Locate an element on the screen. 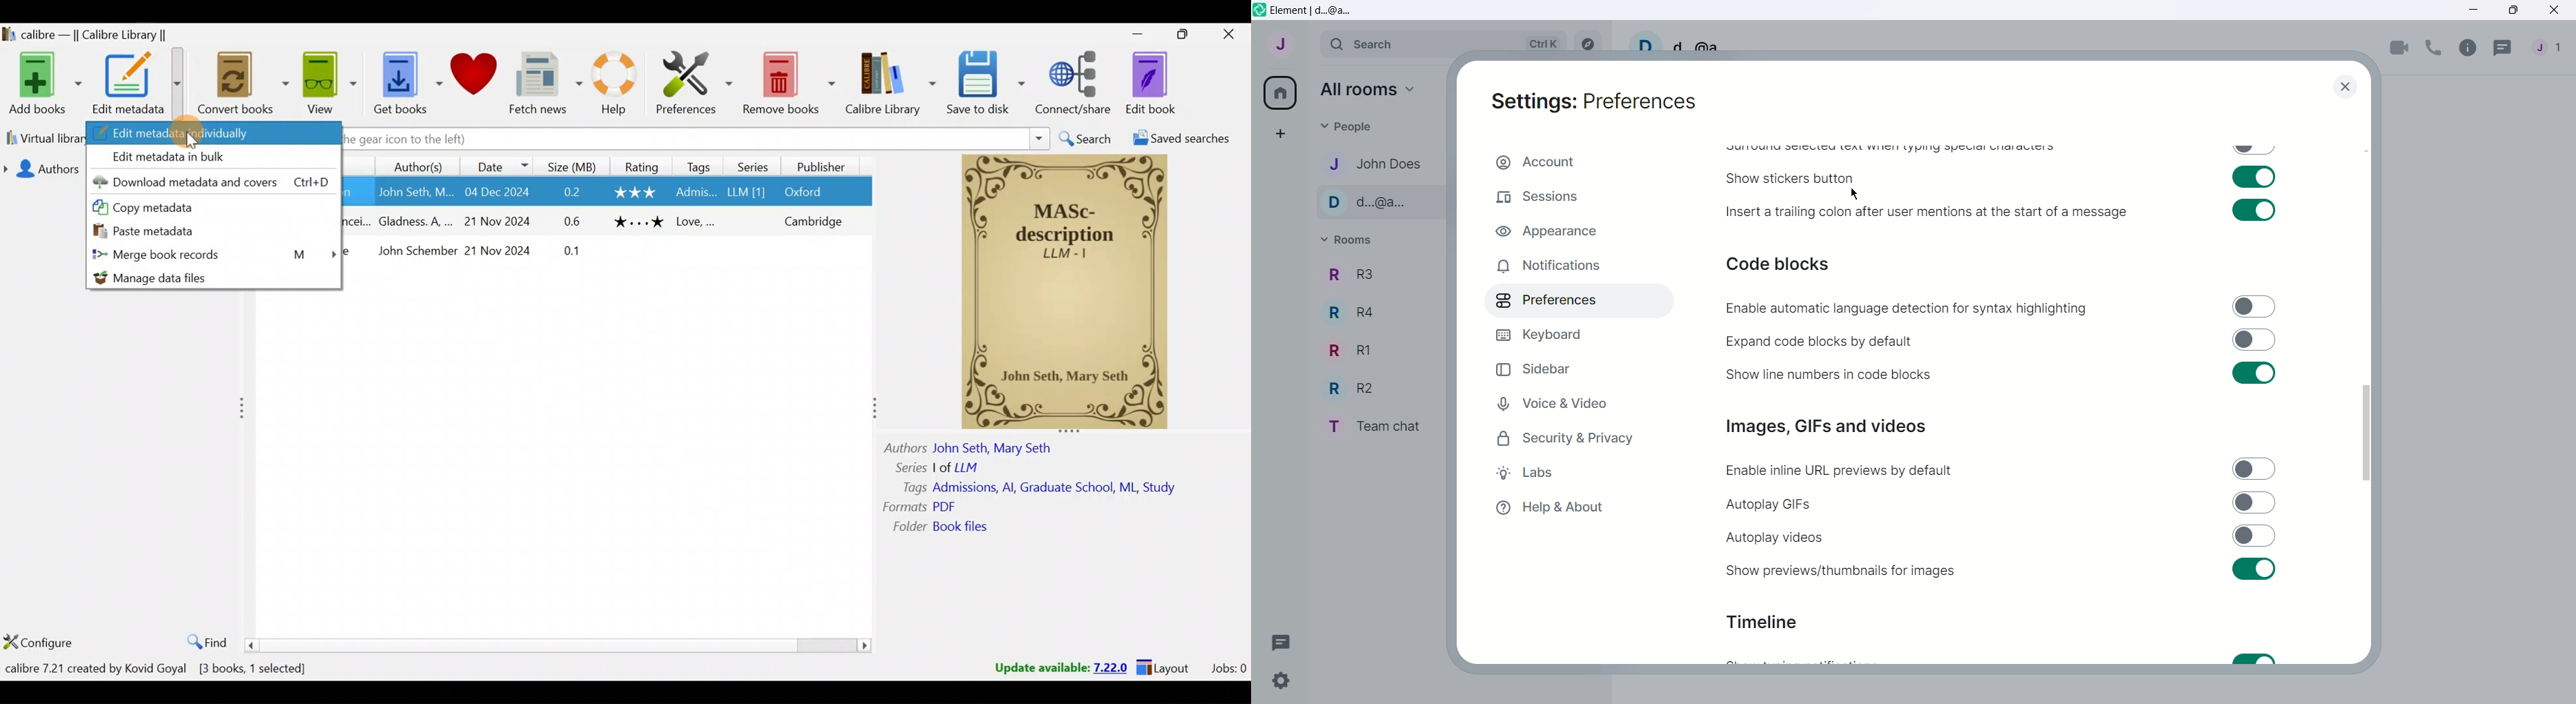 This screenshot has width=2576, height=728. Vertical slide bar is located at coordinates (2366, 433).